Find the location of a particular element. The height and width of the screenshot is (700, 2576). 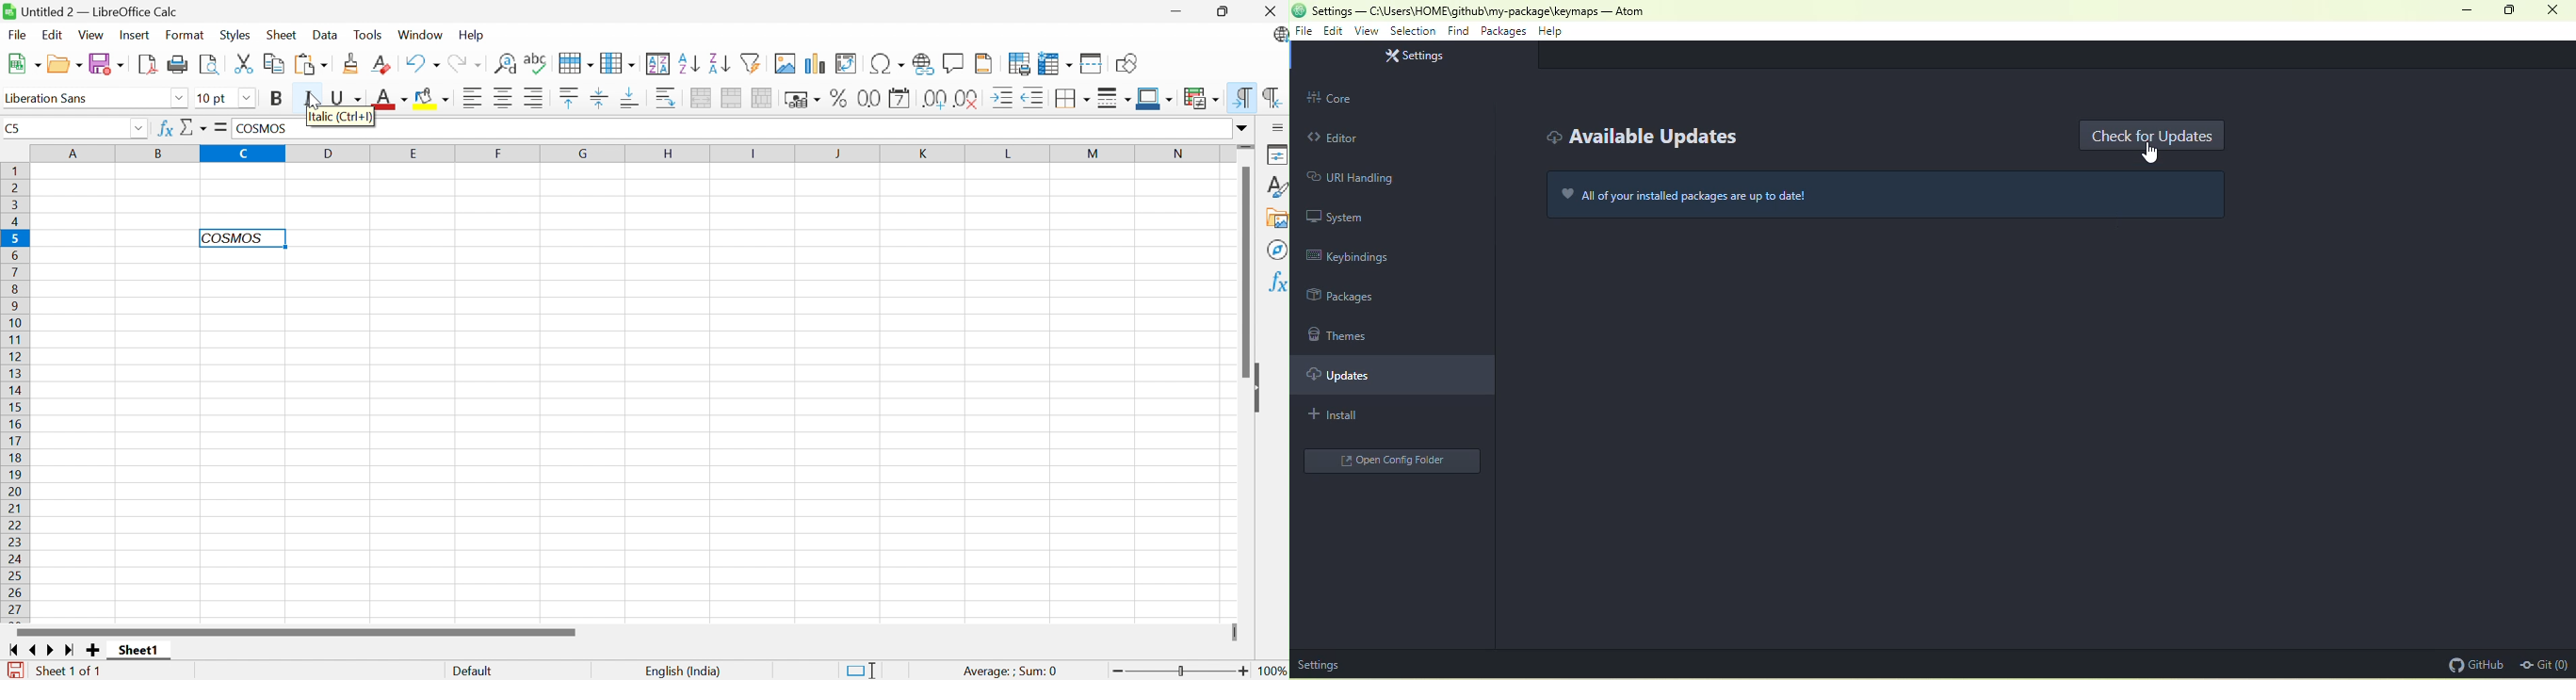

E9 is located at coordinates (65, 125).